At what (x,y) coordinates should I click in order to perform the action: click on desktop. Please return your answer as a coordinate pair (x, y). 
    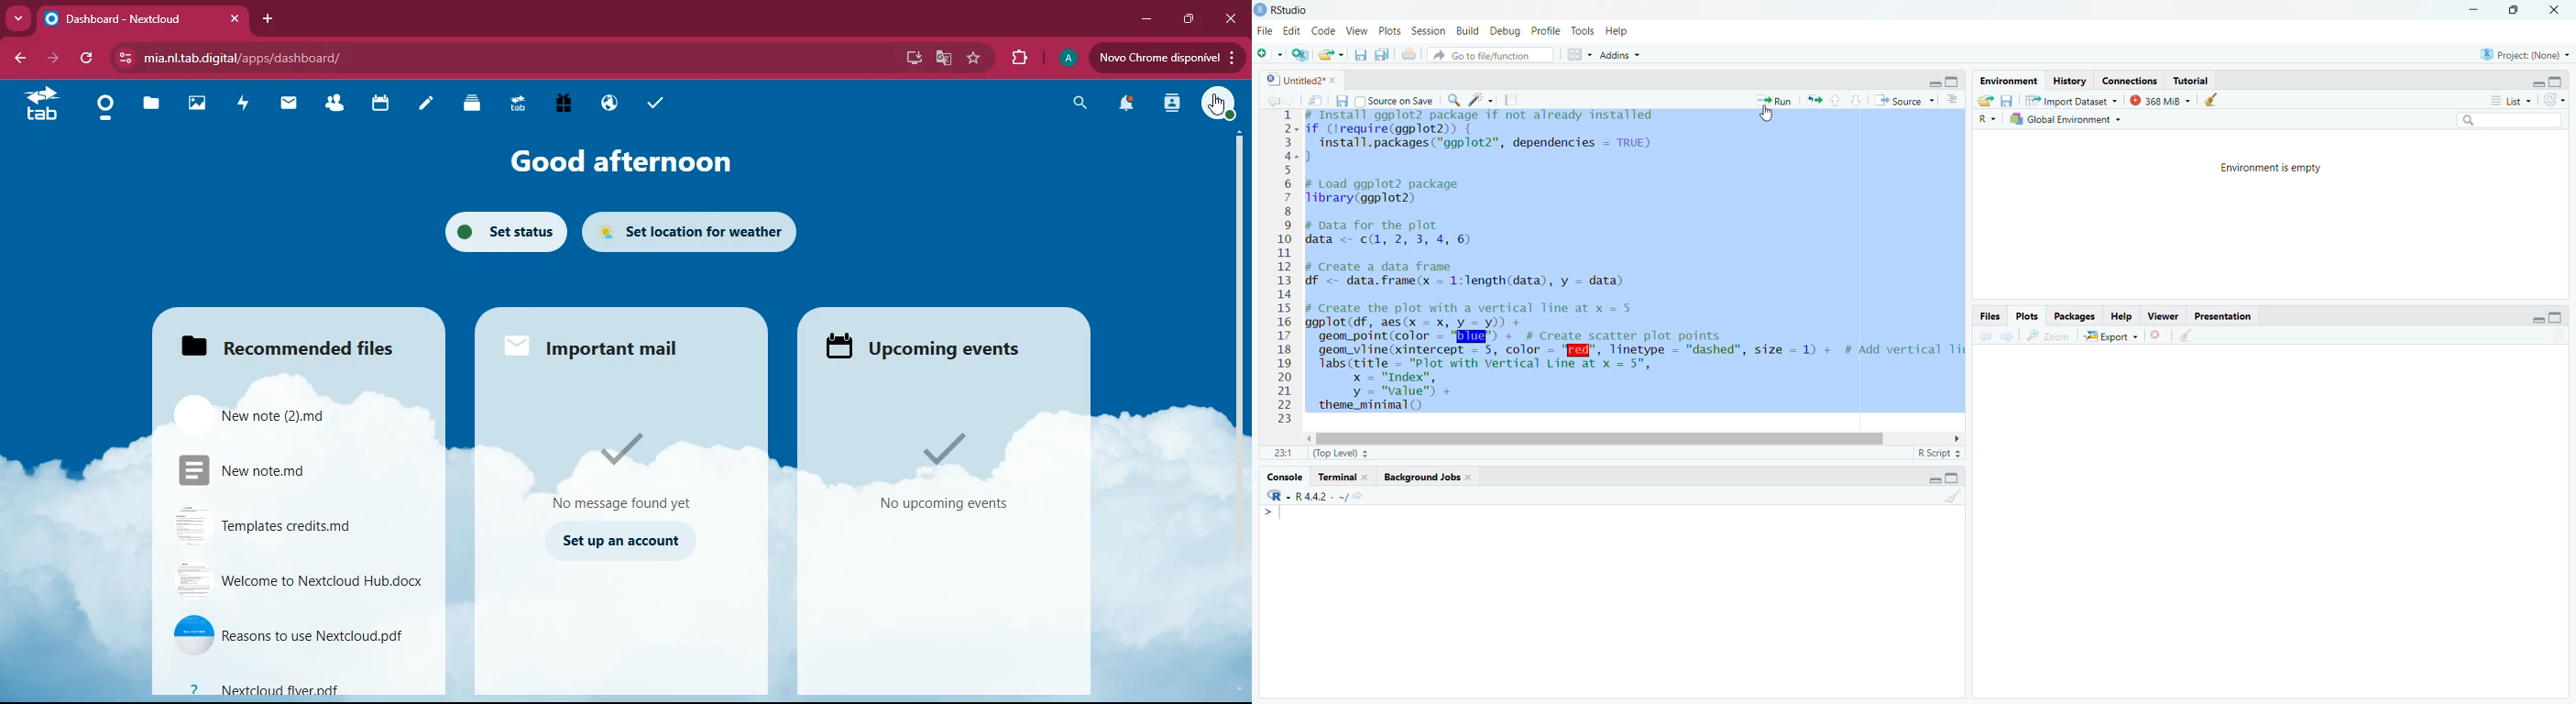
    Looking at the image, I should click on (917, 58).